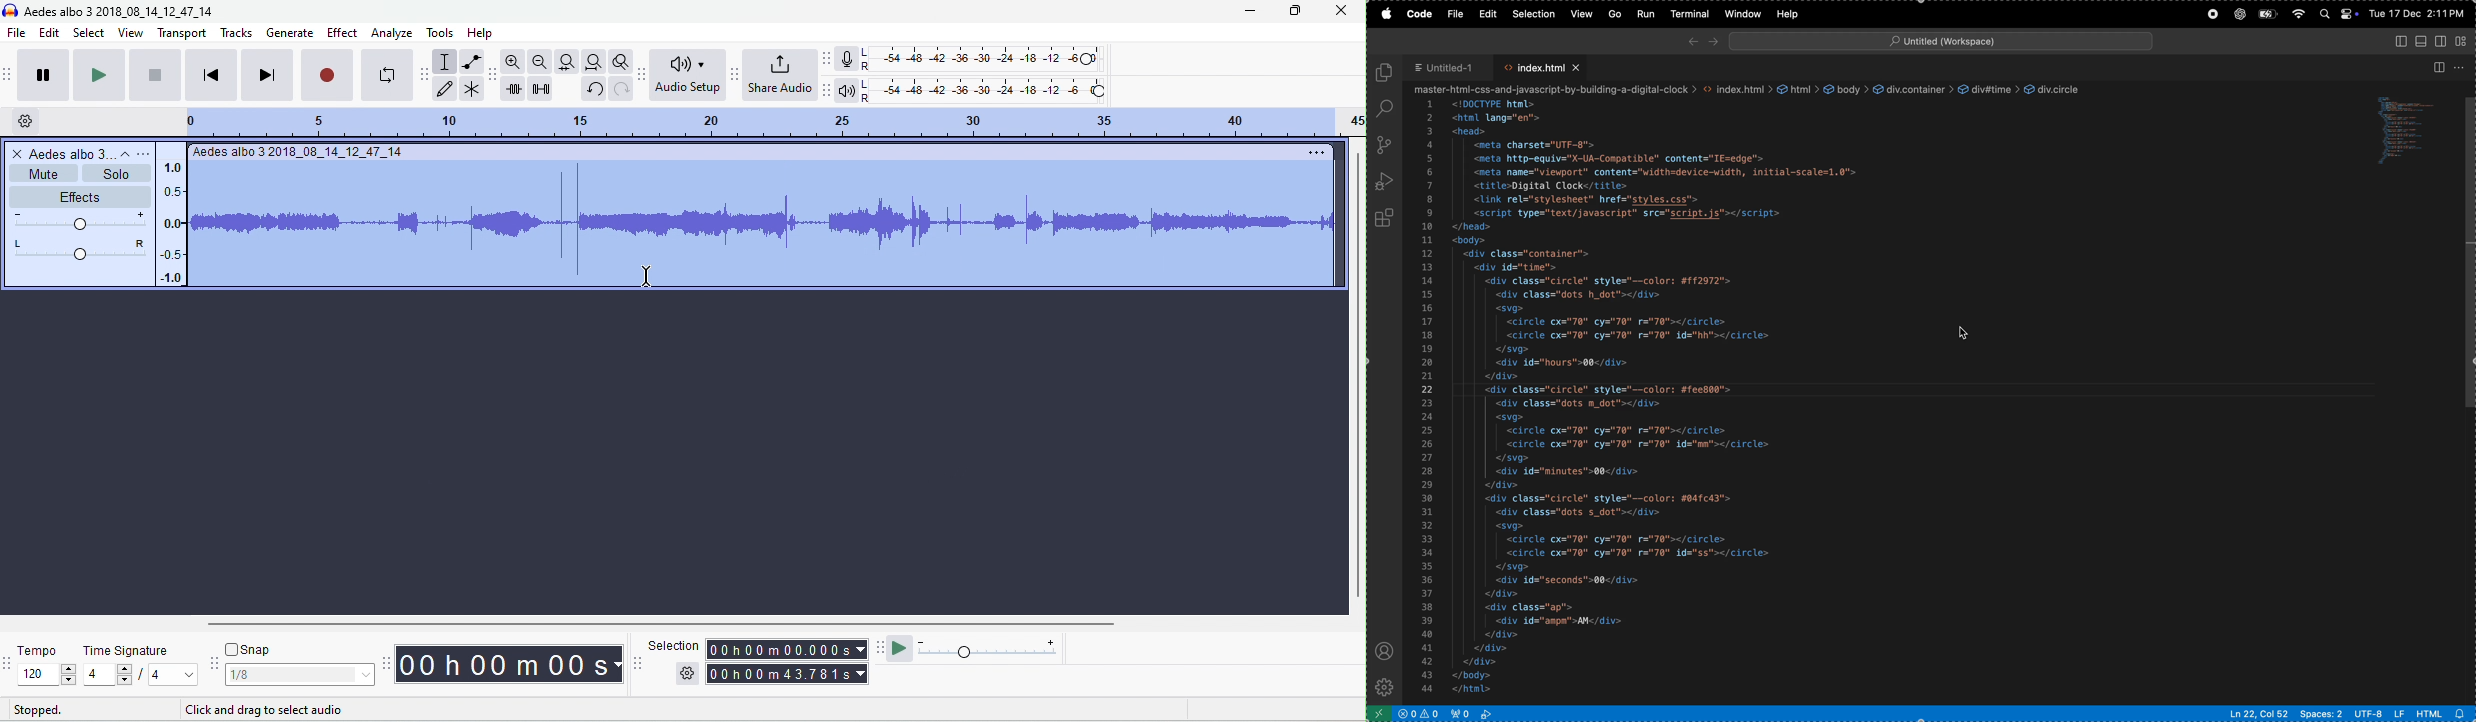 This screenshot has width=2492, height=728. What do you see at coordinates (991, 649) in the screenshot?
I see `playback speed` at bounding box center [991, 649].